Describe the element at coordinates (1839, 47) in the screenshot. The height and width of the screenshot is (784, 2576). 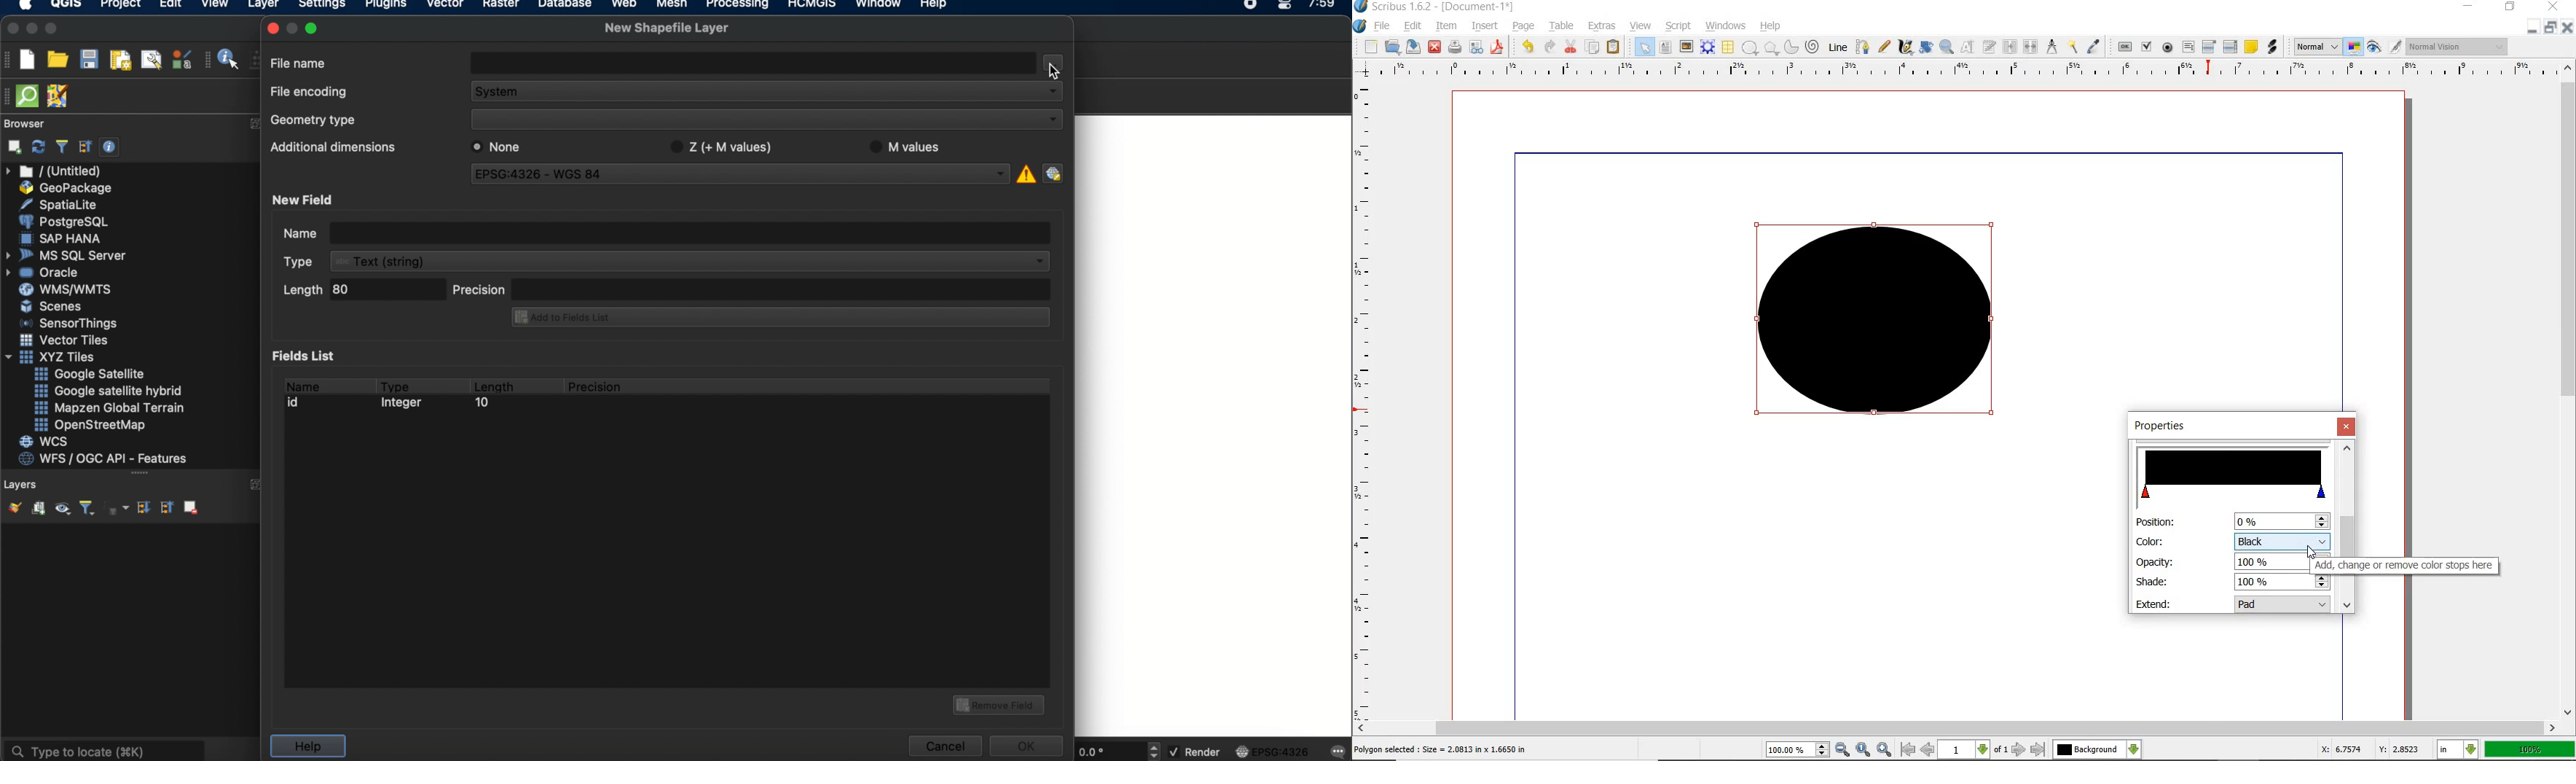
I see `LINE` at that location.